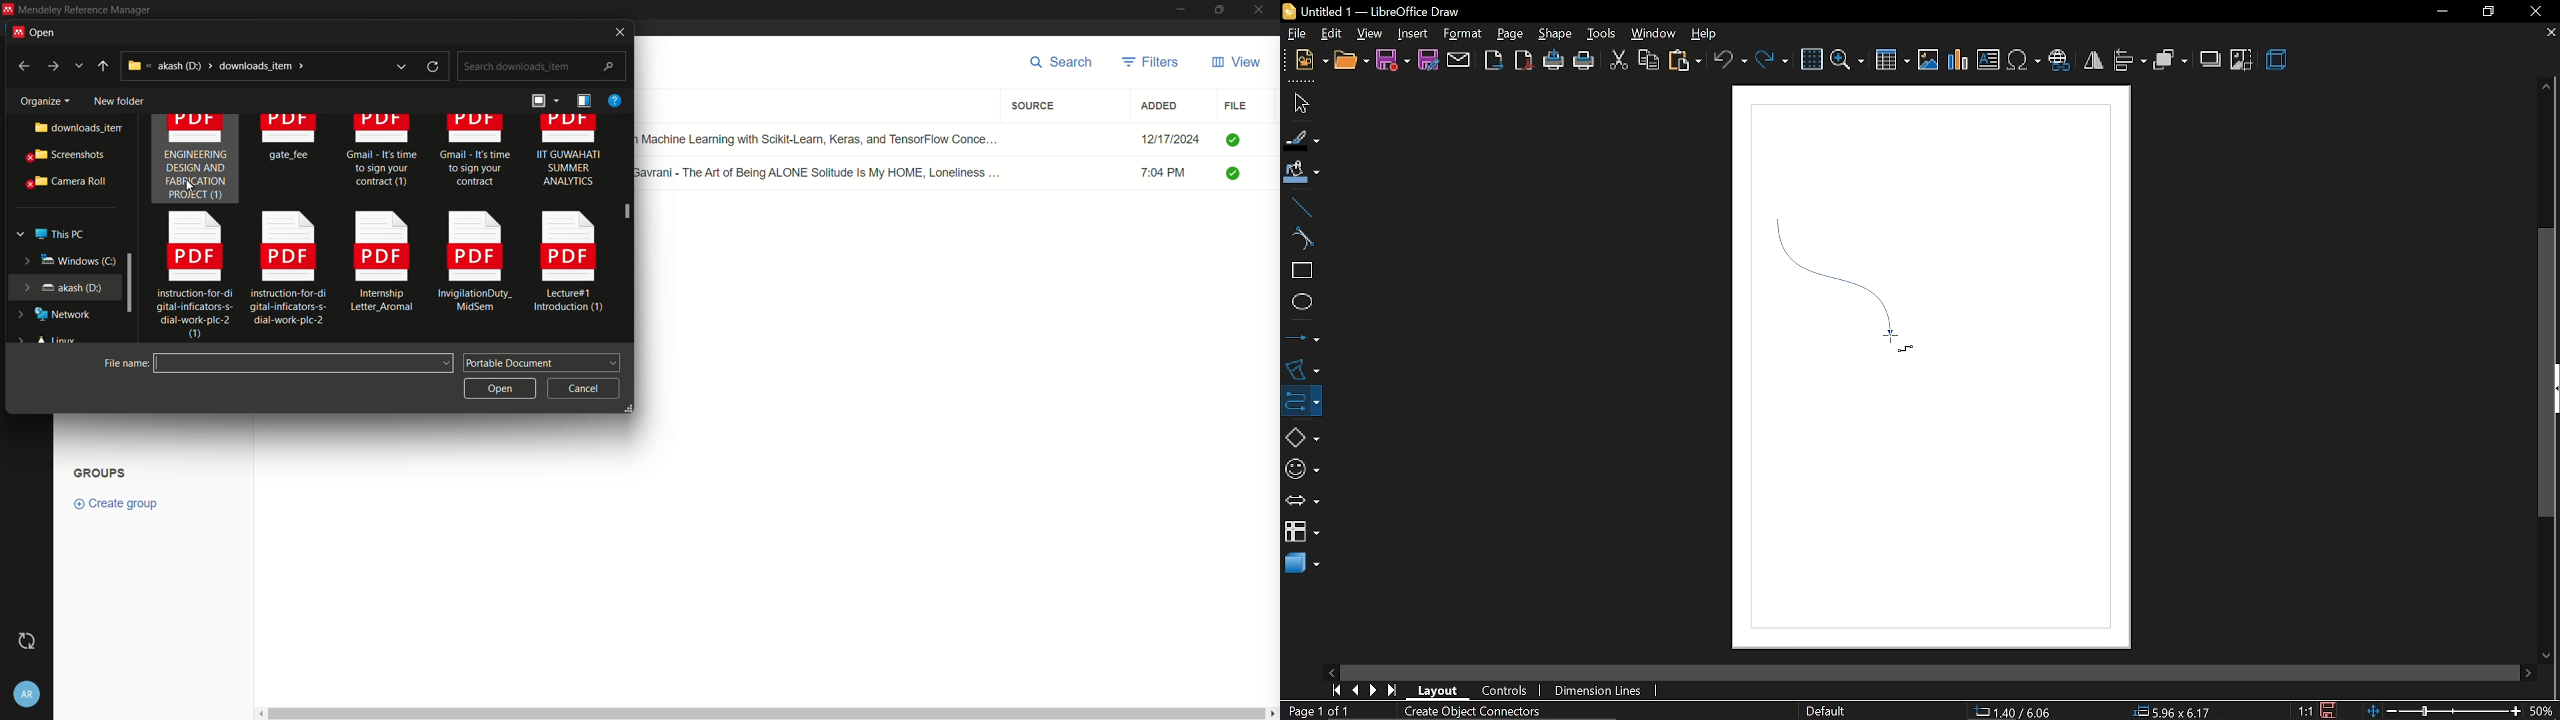 The width and height of the screenshot is (2576, 728). I want to click on view, so click(1370, 32).